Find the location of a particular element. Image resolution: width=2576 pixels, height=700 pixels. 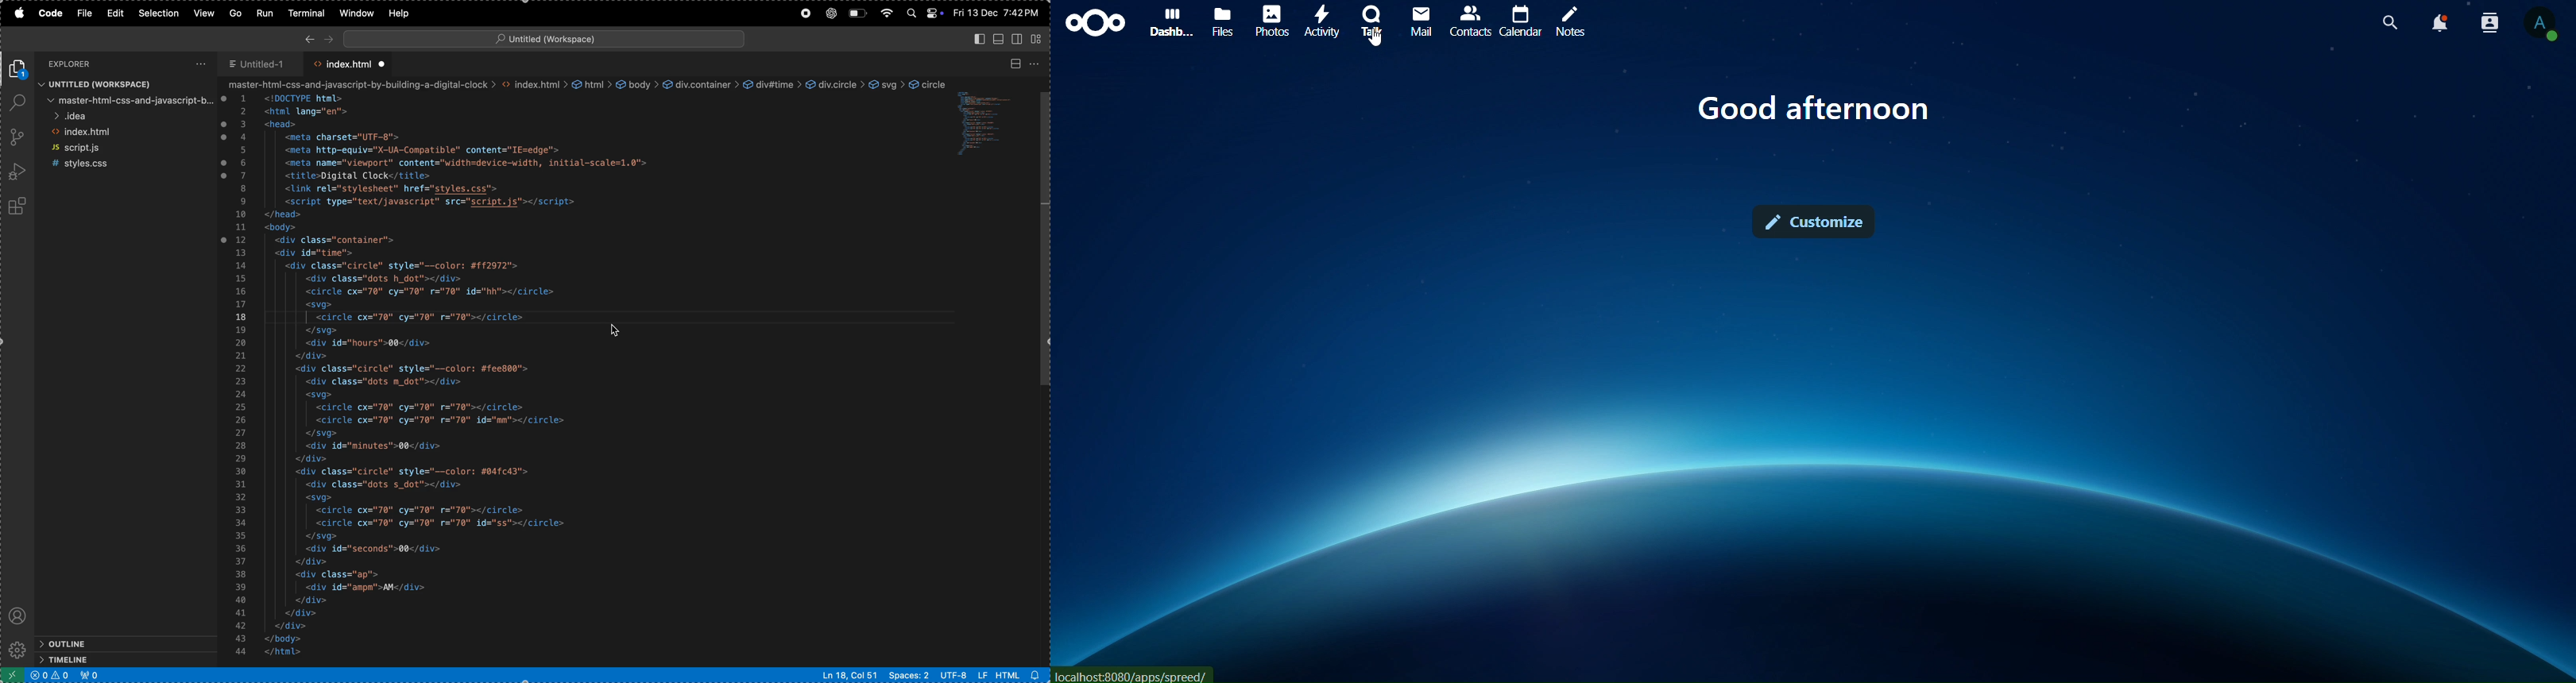

Vertical scroll bar is located at coordinates (1044, 241).